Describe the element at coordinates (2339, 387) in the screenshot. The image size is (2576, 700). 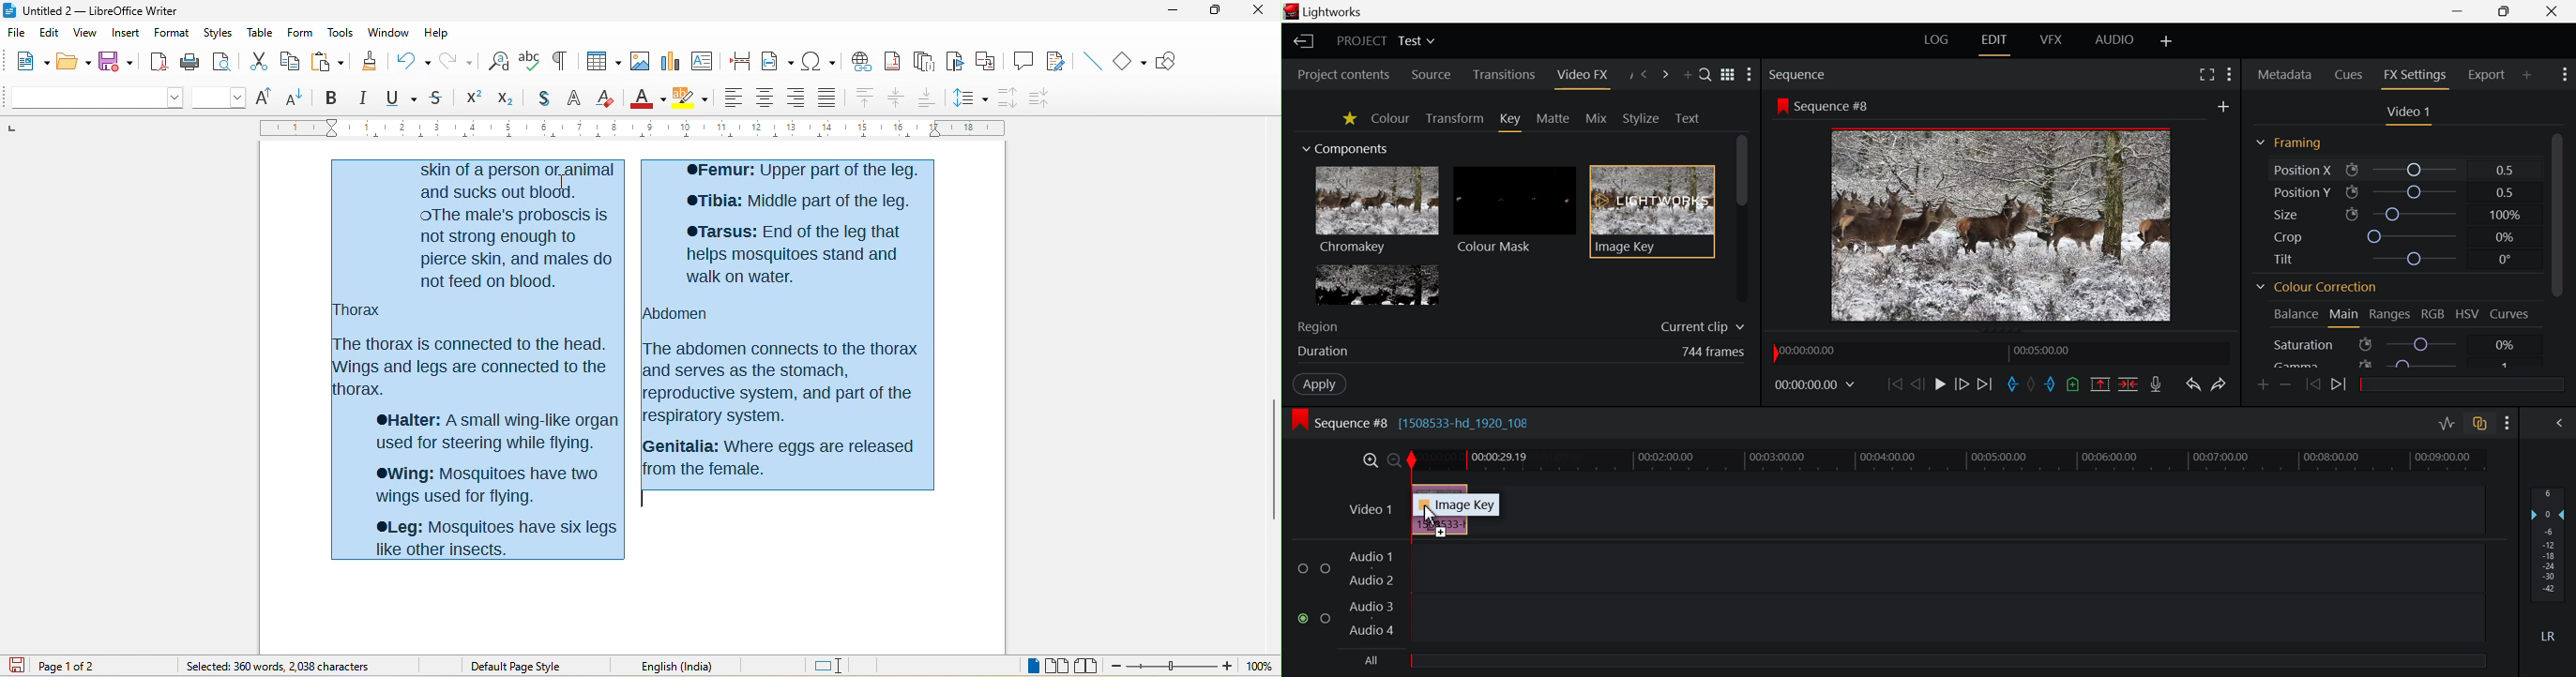
I see `Next keyframe` at that location.